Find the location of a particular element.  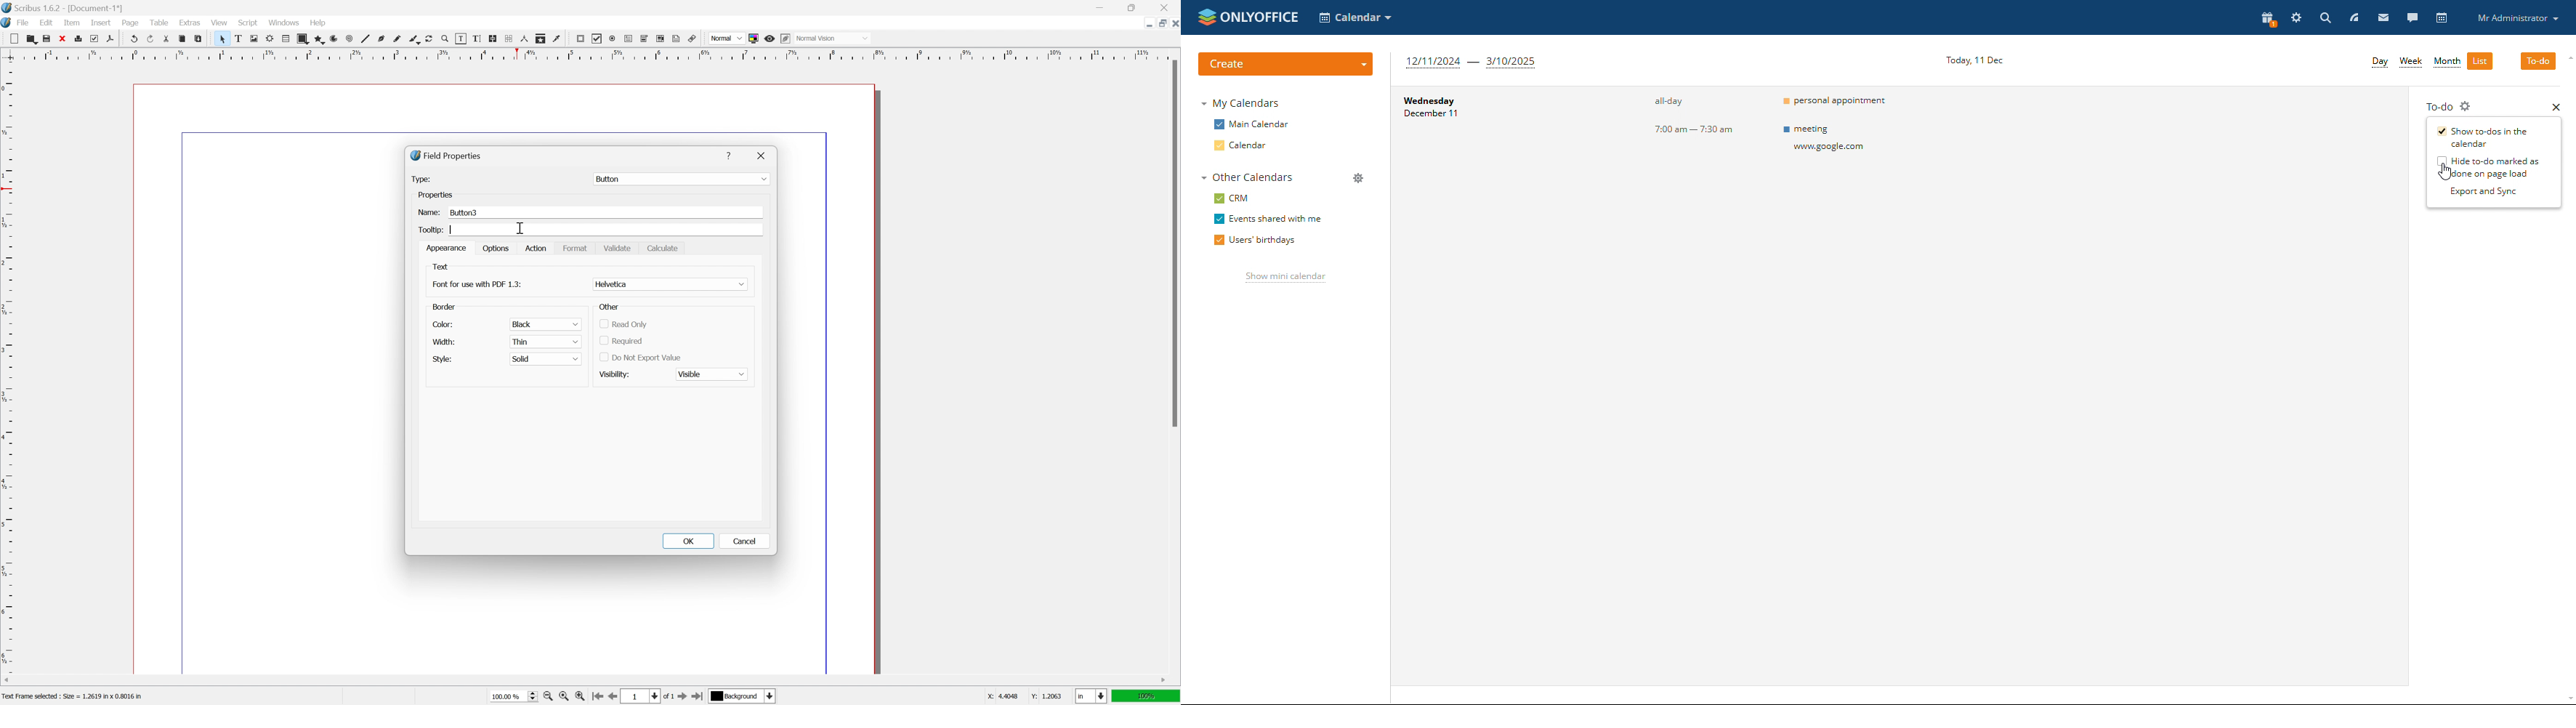

Scribus 1.6.2 - [Document 1*] is located at coordinates (74, 7).